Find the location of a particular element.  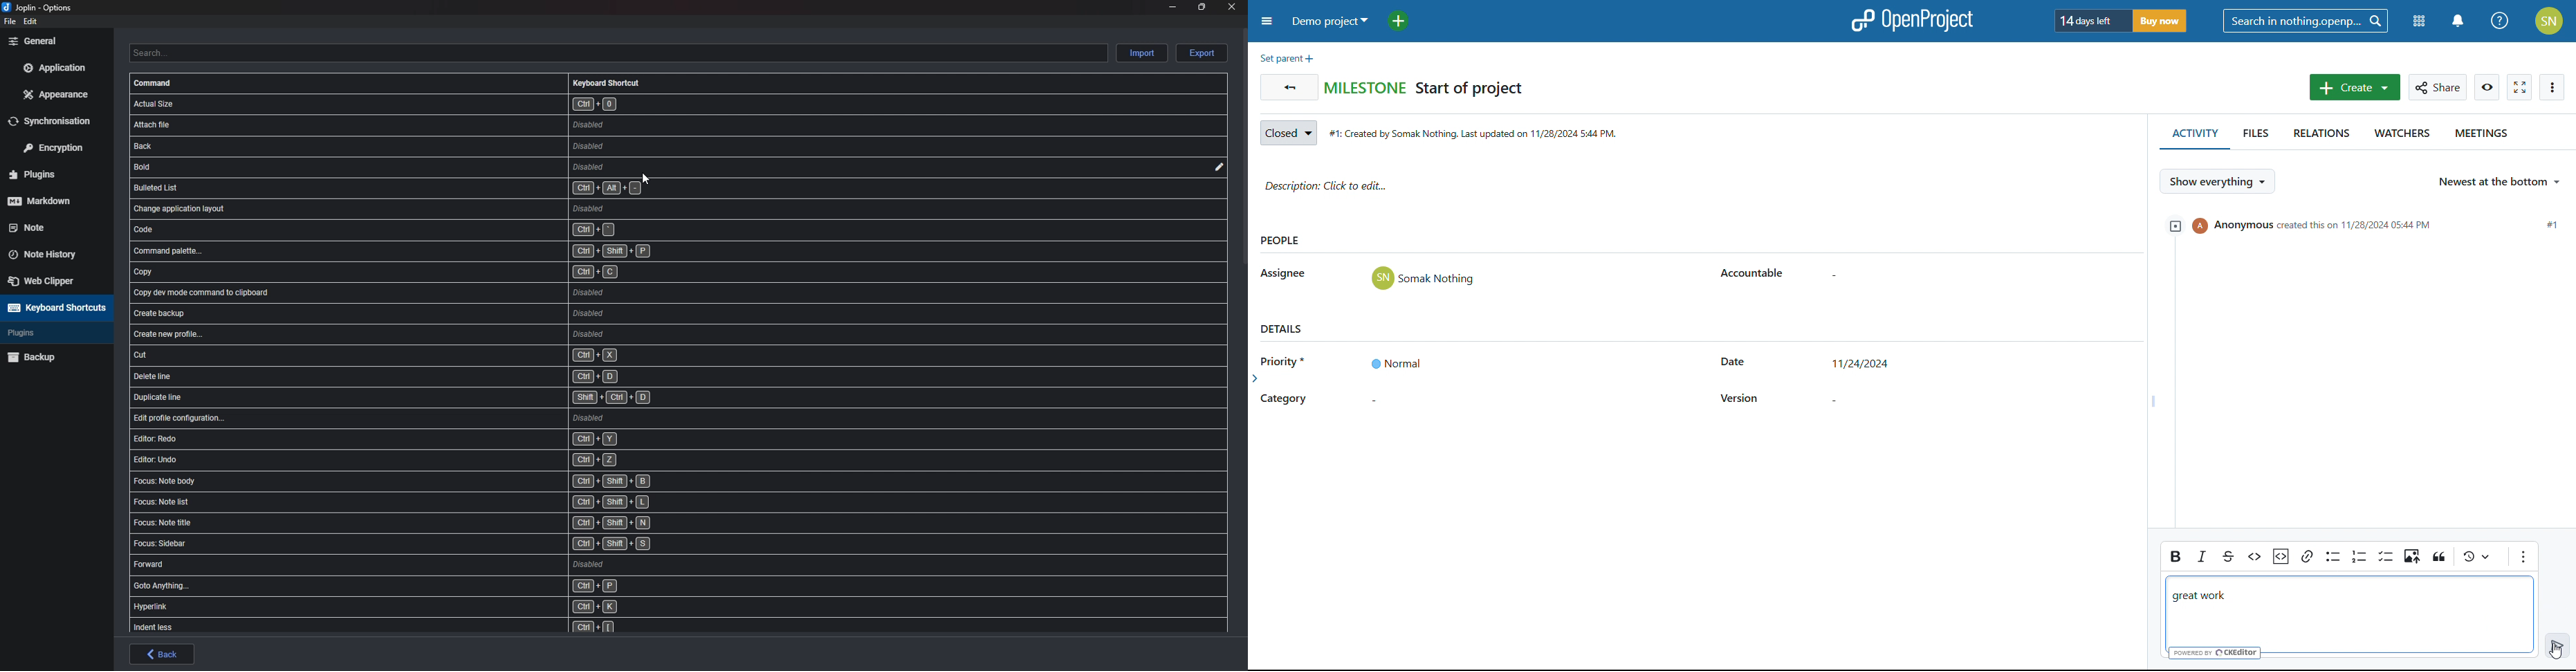

Note history is located at coordinates (49, 250).